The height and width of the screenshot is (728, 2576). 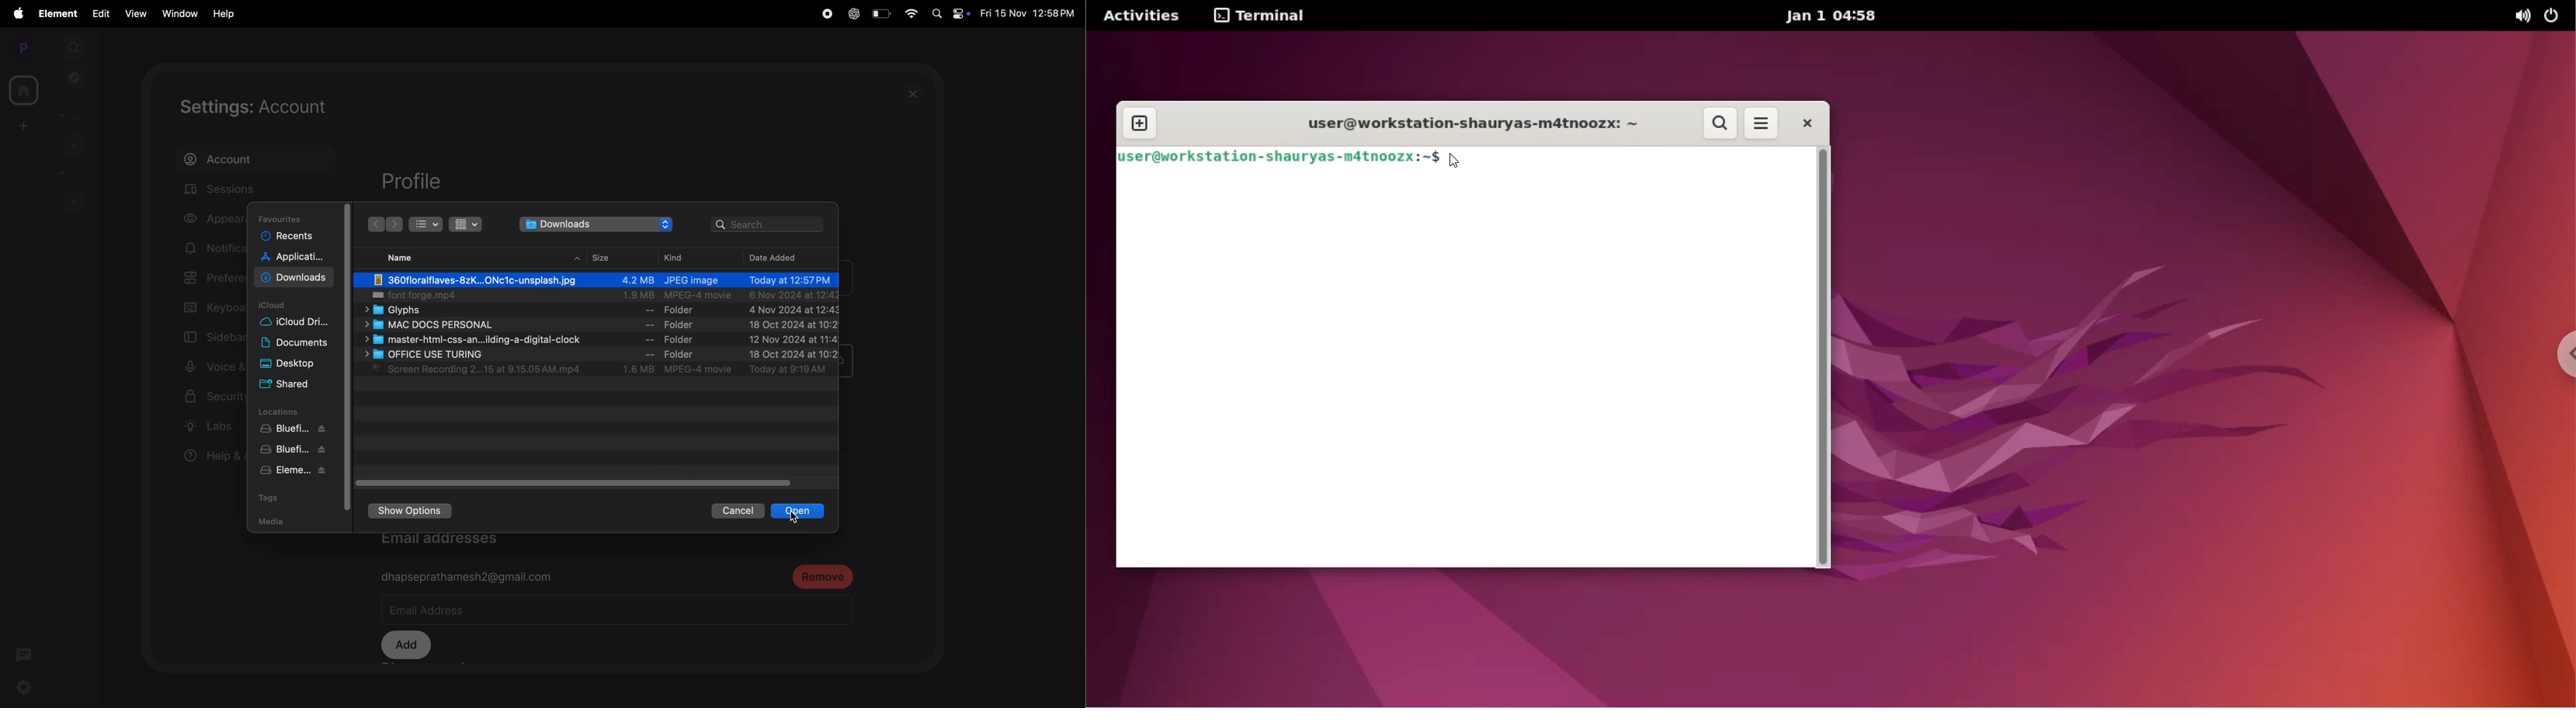 What do you see at coordinates (21, 126) in the screenshot?
I see `add` at bounding box center [21, 126].